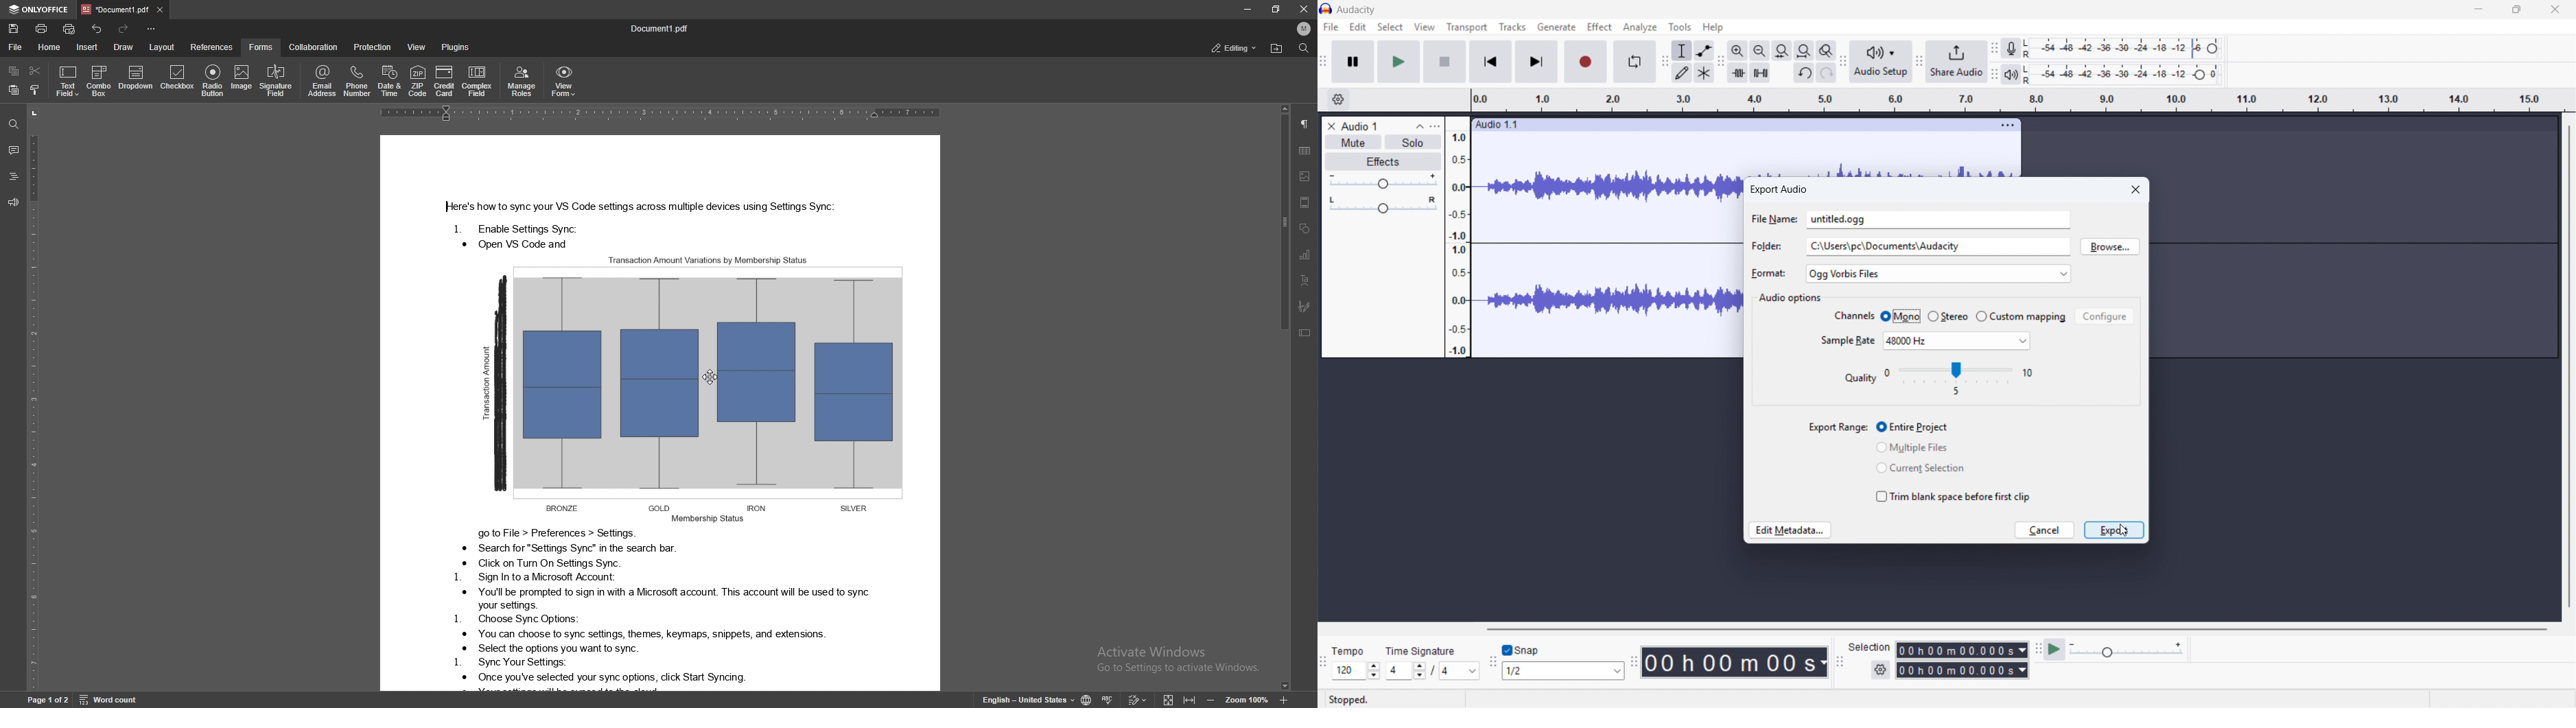 This screenshot has height=728, width=2576. Describe the element at coordinates (1304, 150) in the screenshot. I see `table` at that location.